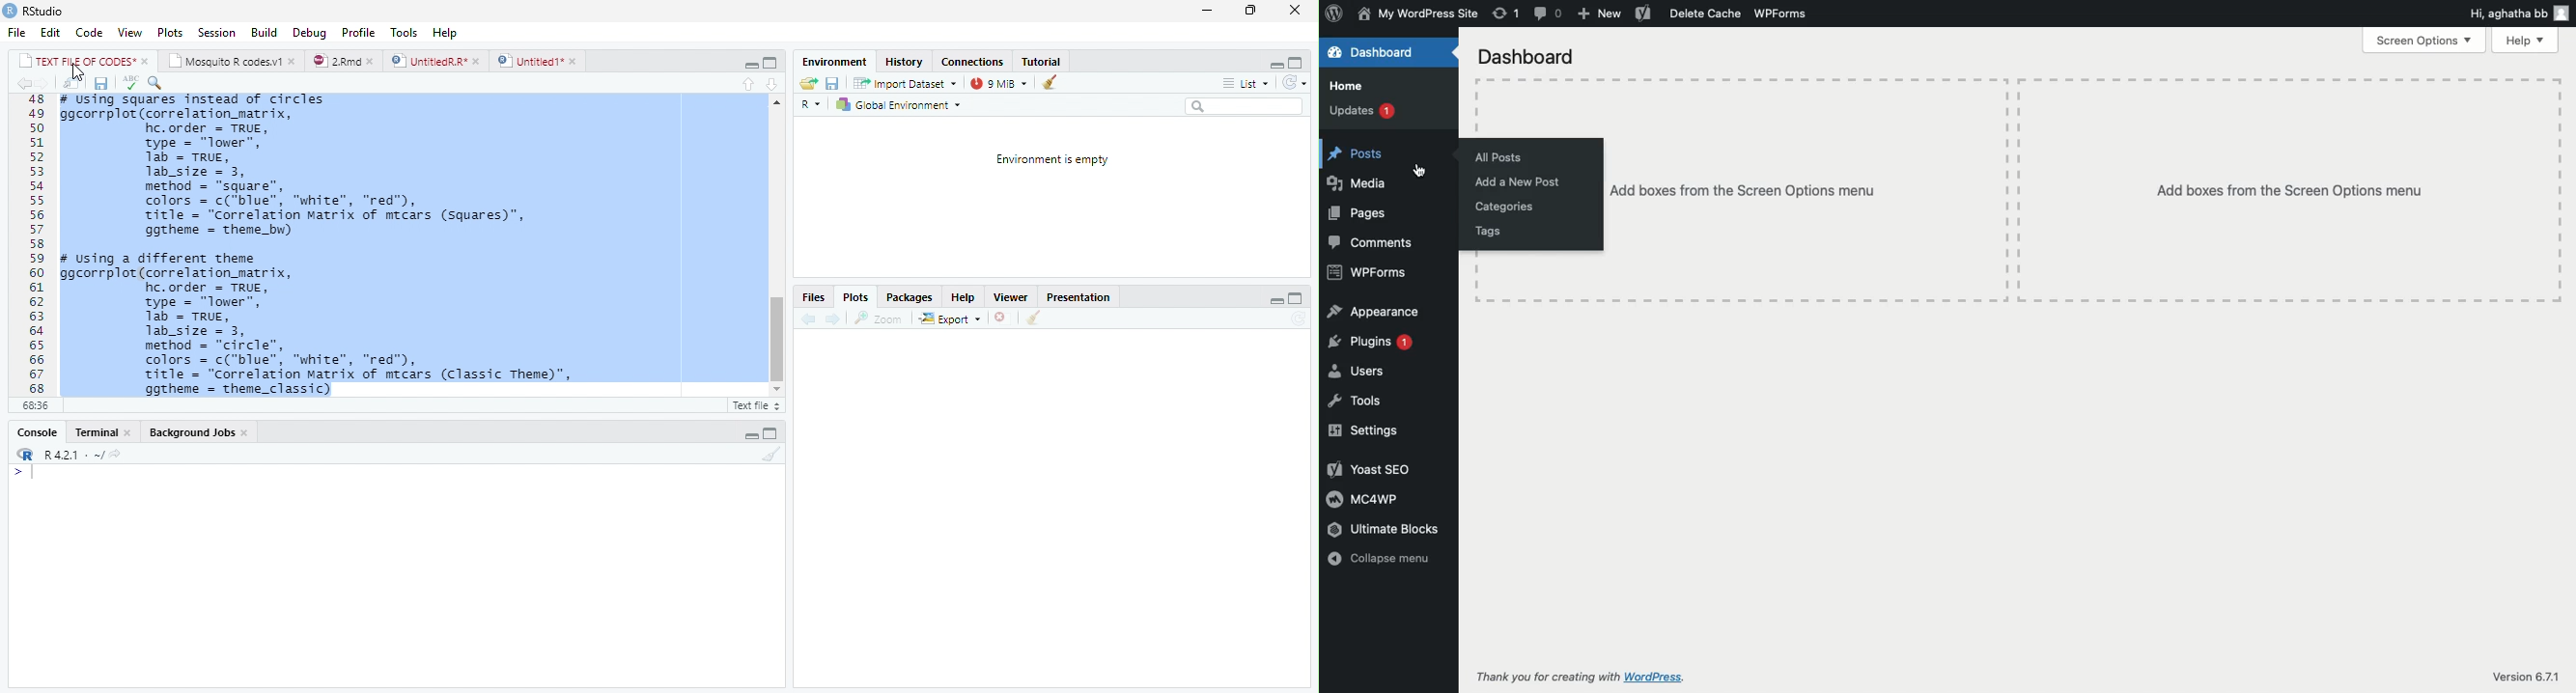 This screenshot has height=700, width=2576. What do you see at coordinates (1032, 319) in the screenshot?
I see `clear all plots` at bounding box center [1032, 319].